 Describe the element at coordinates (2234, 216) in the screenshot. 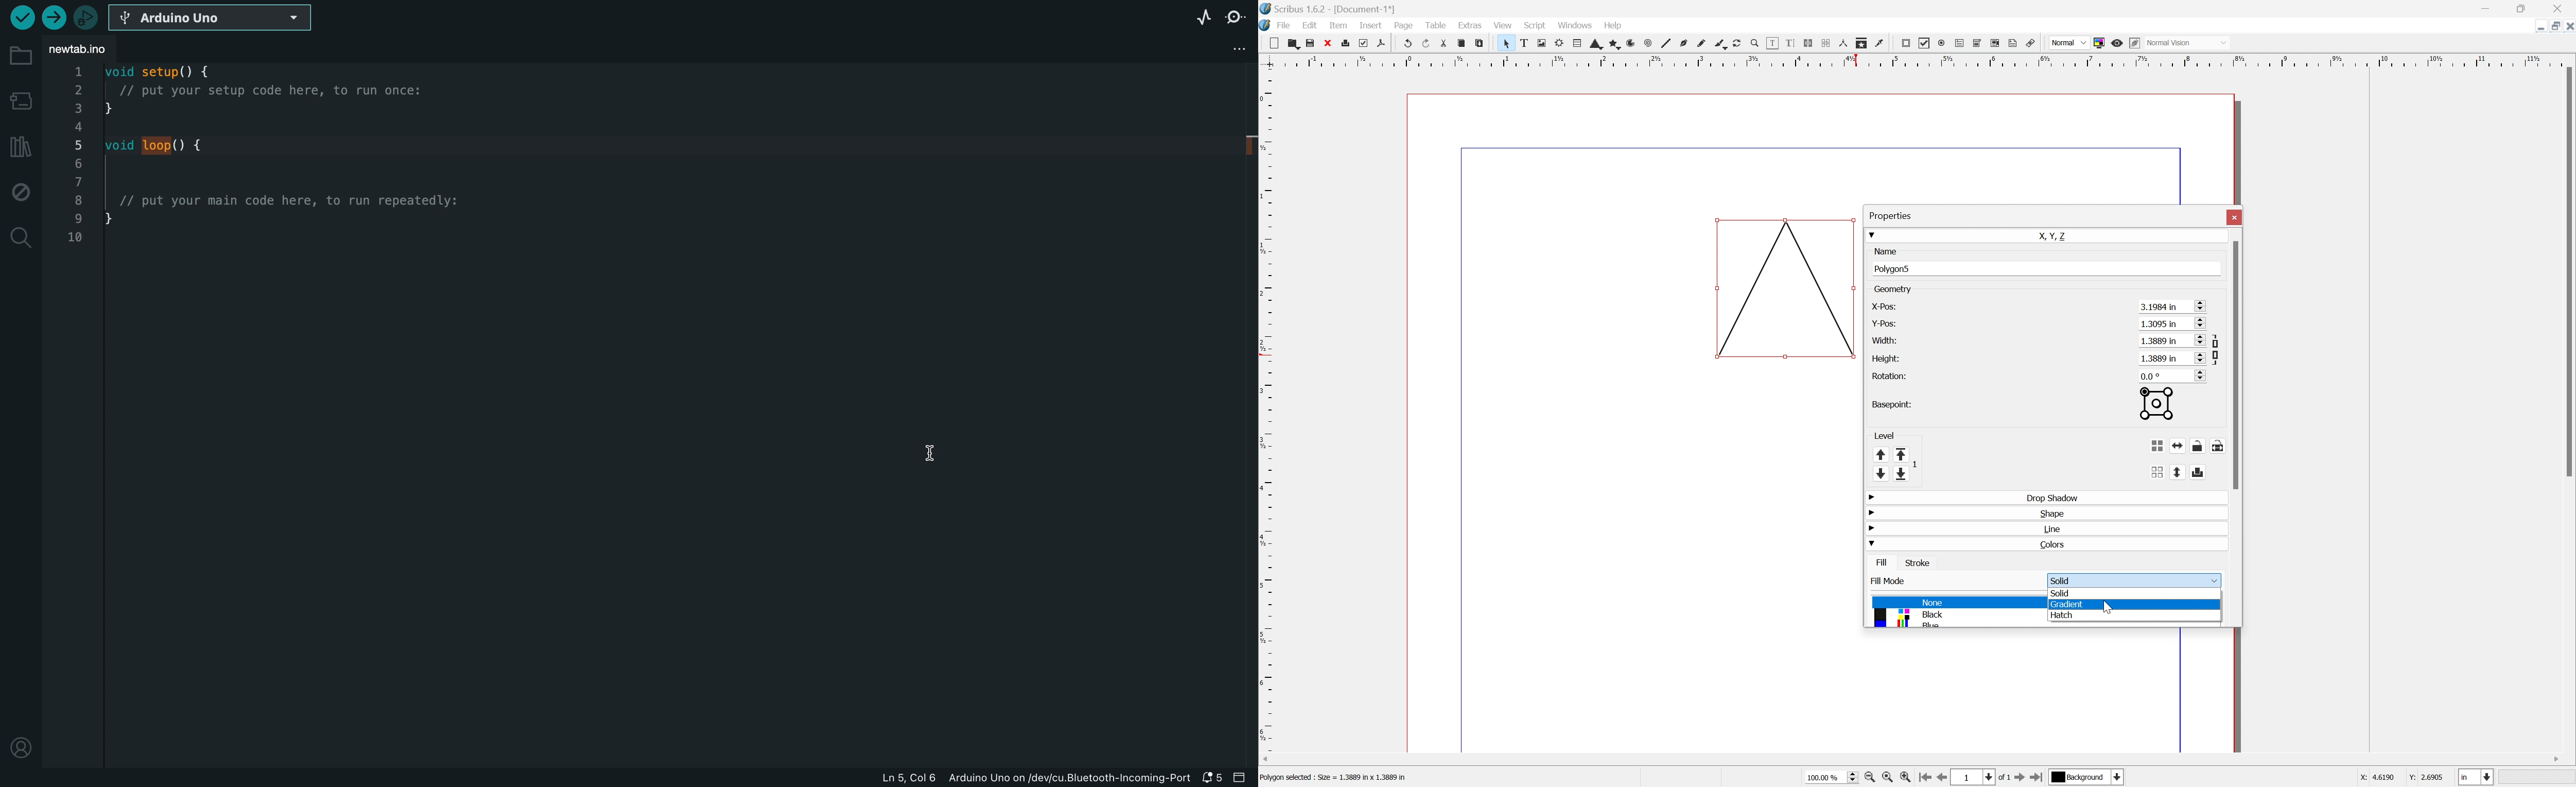

I see `Close` at that location.